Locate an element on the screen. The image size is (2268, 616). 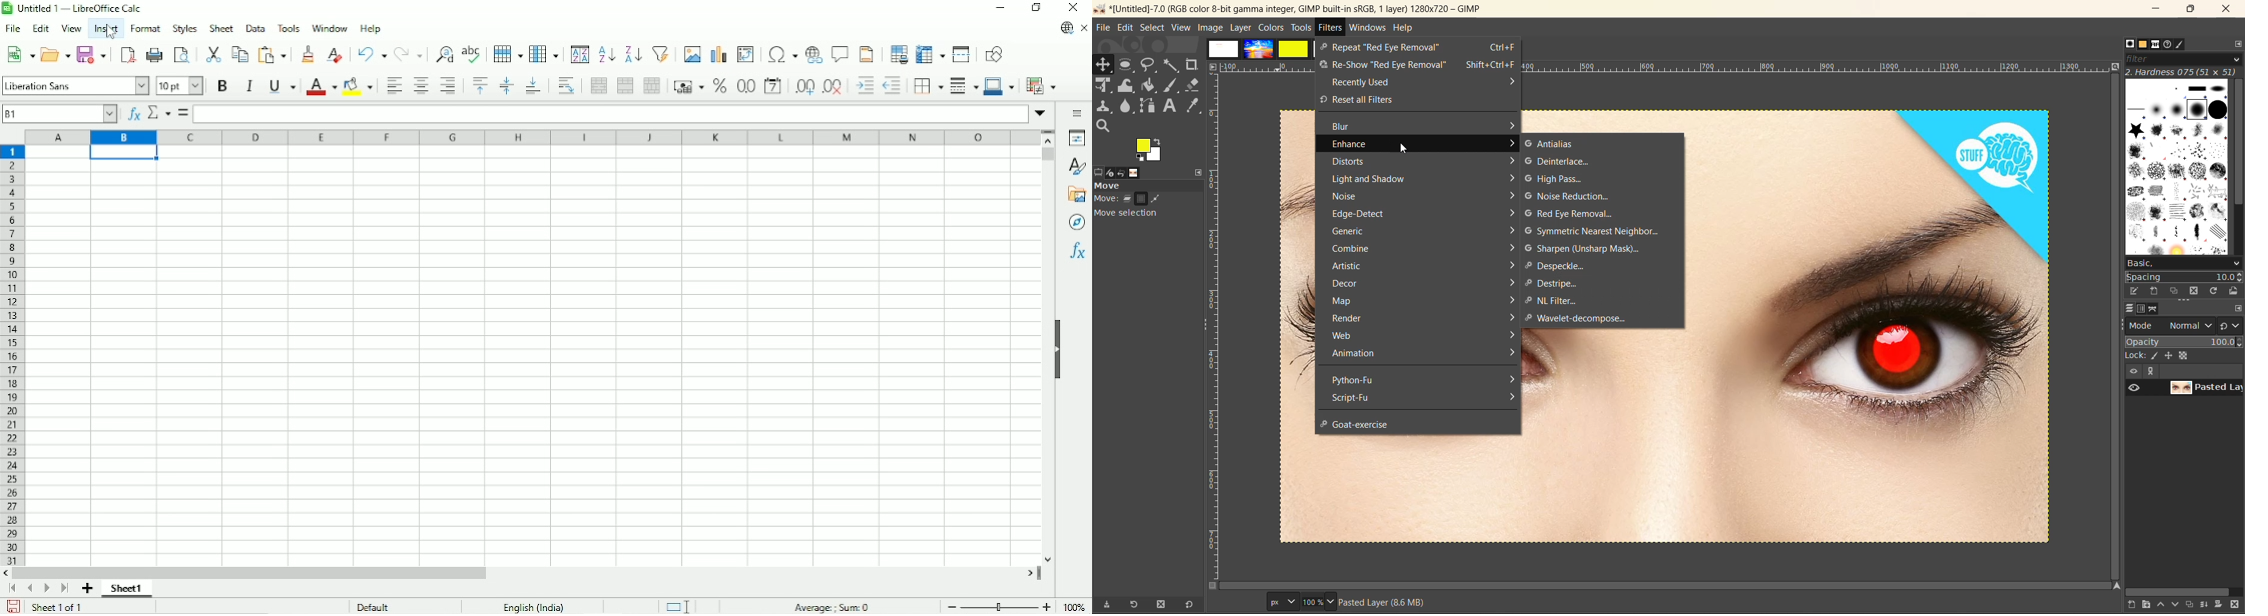
Gallery is located at coordinates (1077, 195).